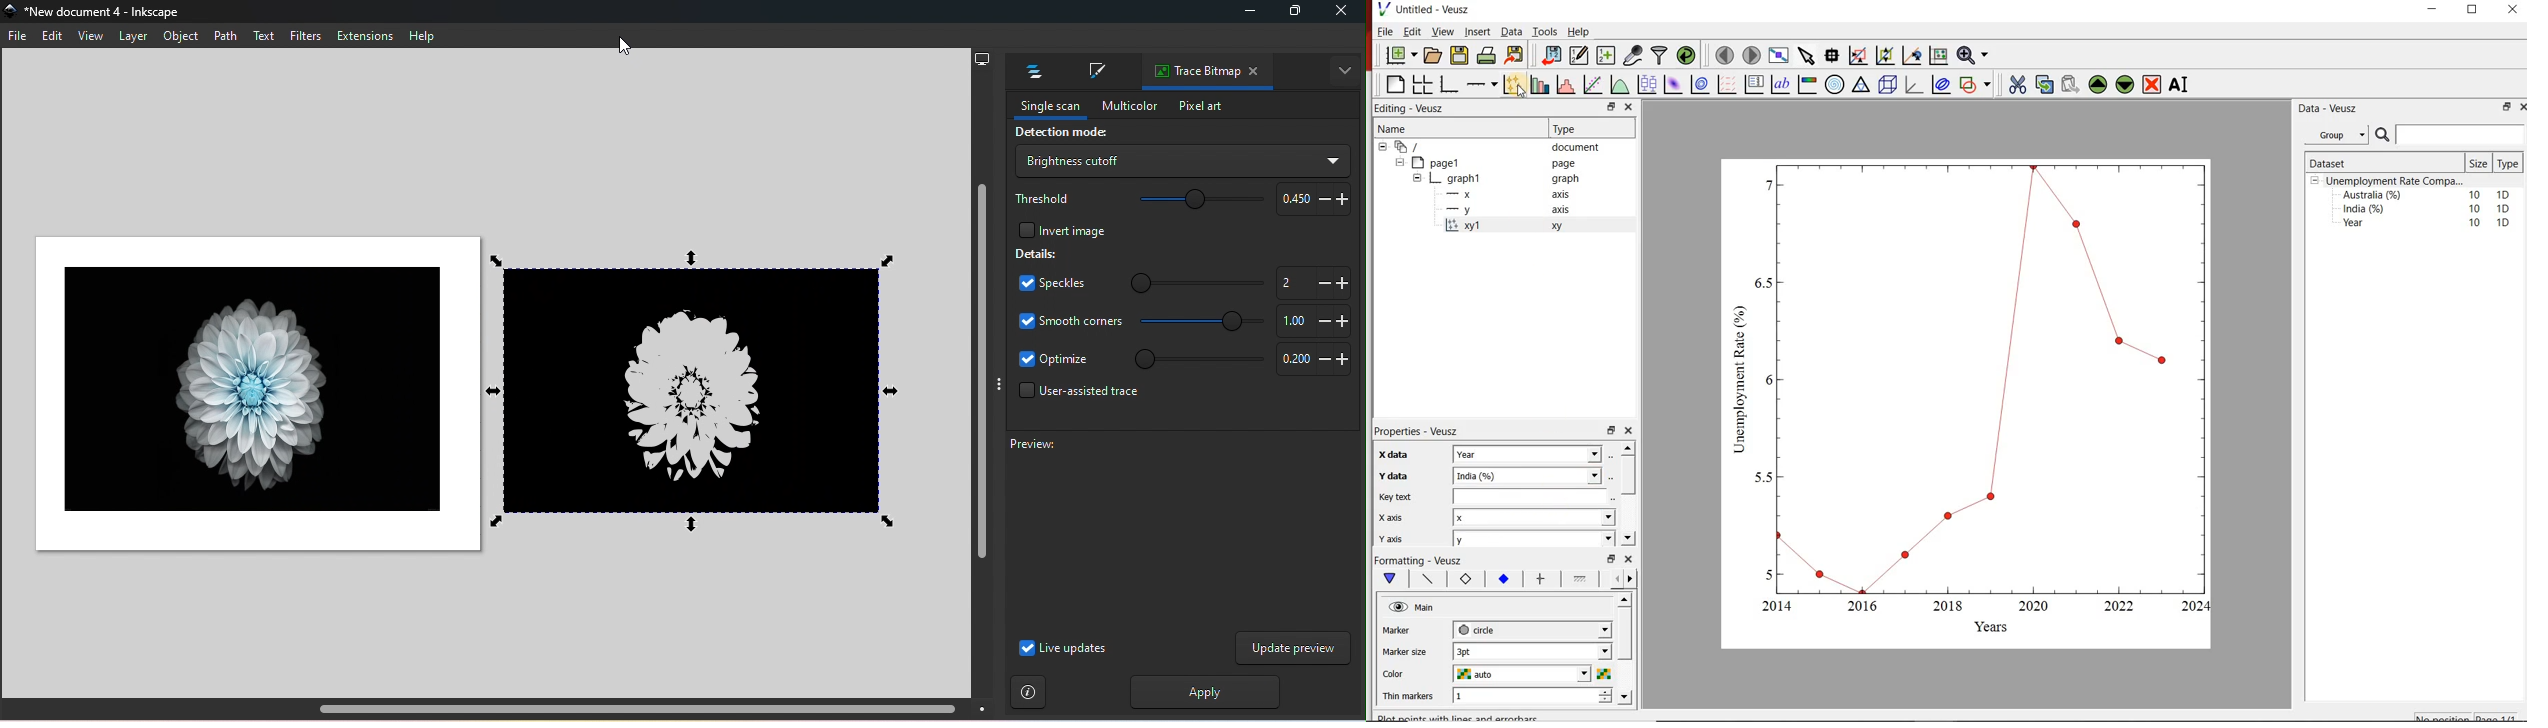 The width and height of the screenshot is (2548, 728). What do you see at coordinates (1531, 539) in the screenshot?
I see `y` at bounding box center [1531, 539].